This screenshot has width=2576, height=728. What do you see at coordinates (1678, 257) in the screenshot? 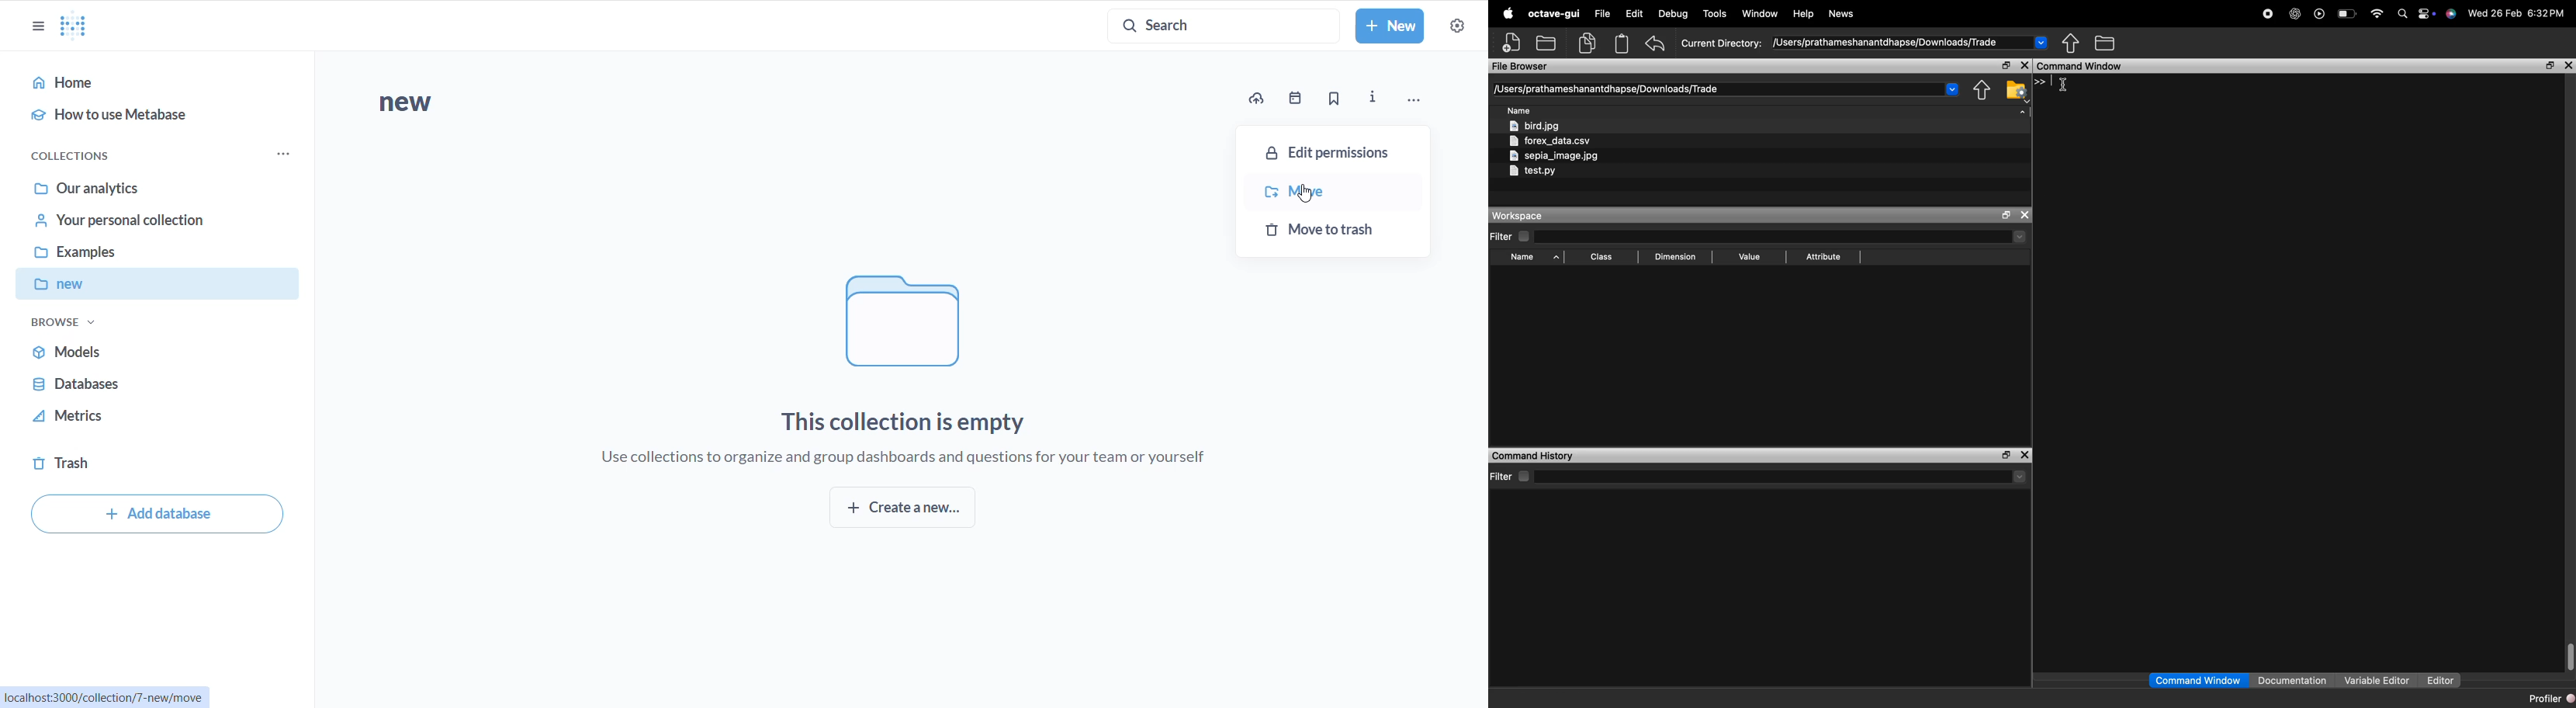
I see `dimension` at bounding box center [1678, 257].